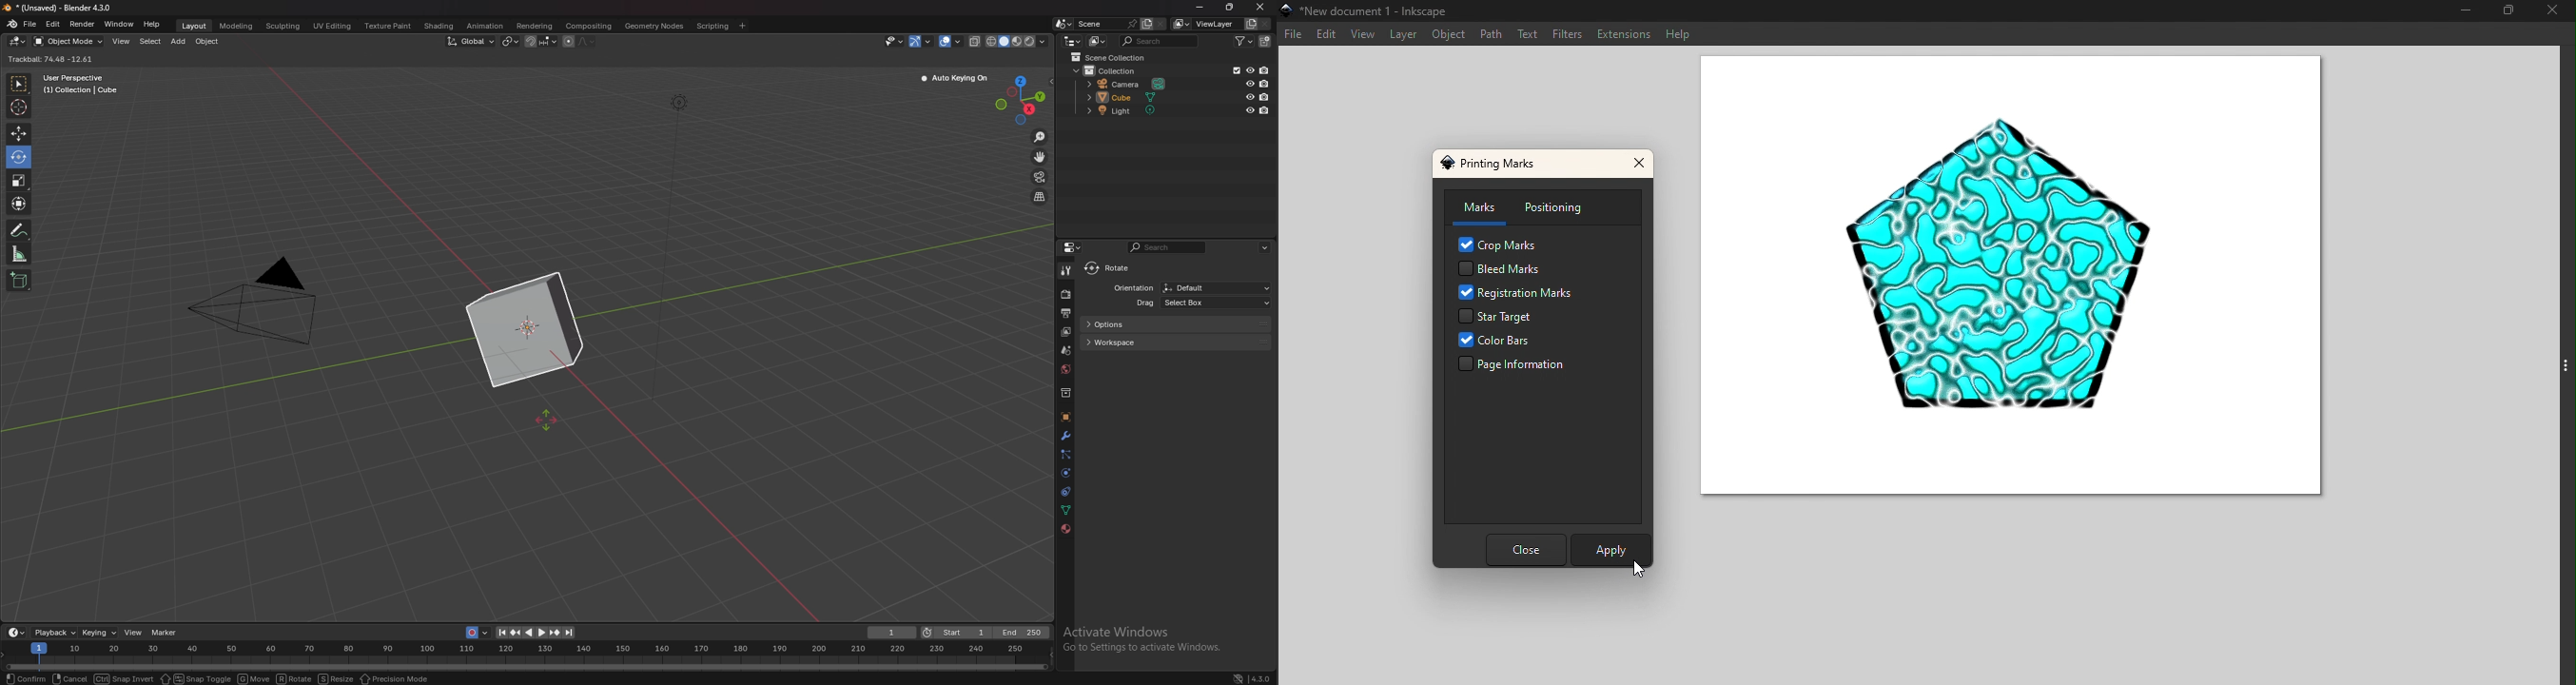 Image resolution: width=2576 pixels, height=700 pixels. Describe the element at coordinates (153, 25) in the screenshot. I see `help` at that location.